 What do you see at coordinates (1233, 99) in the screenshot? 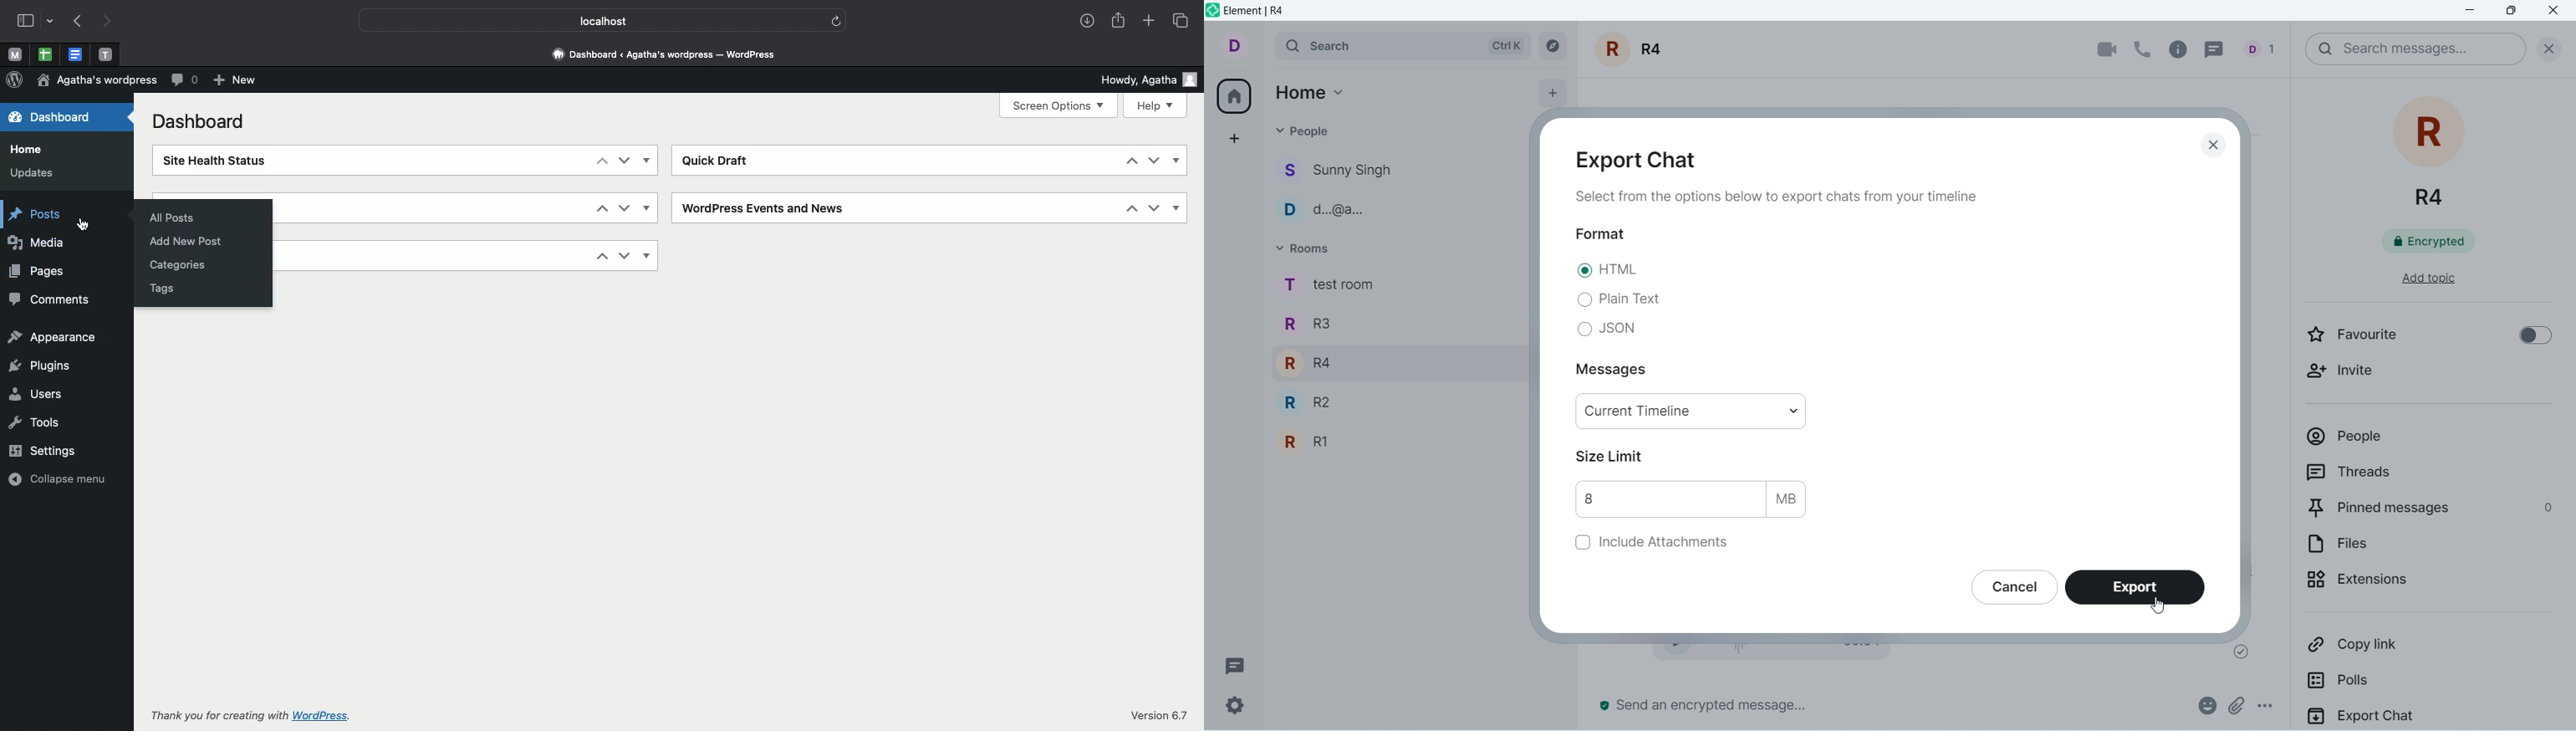
I see `all rooms` at bounding box center [1233, 99].